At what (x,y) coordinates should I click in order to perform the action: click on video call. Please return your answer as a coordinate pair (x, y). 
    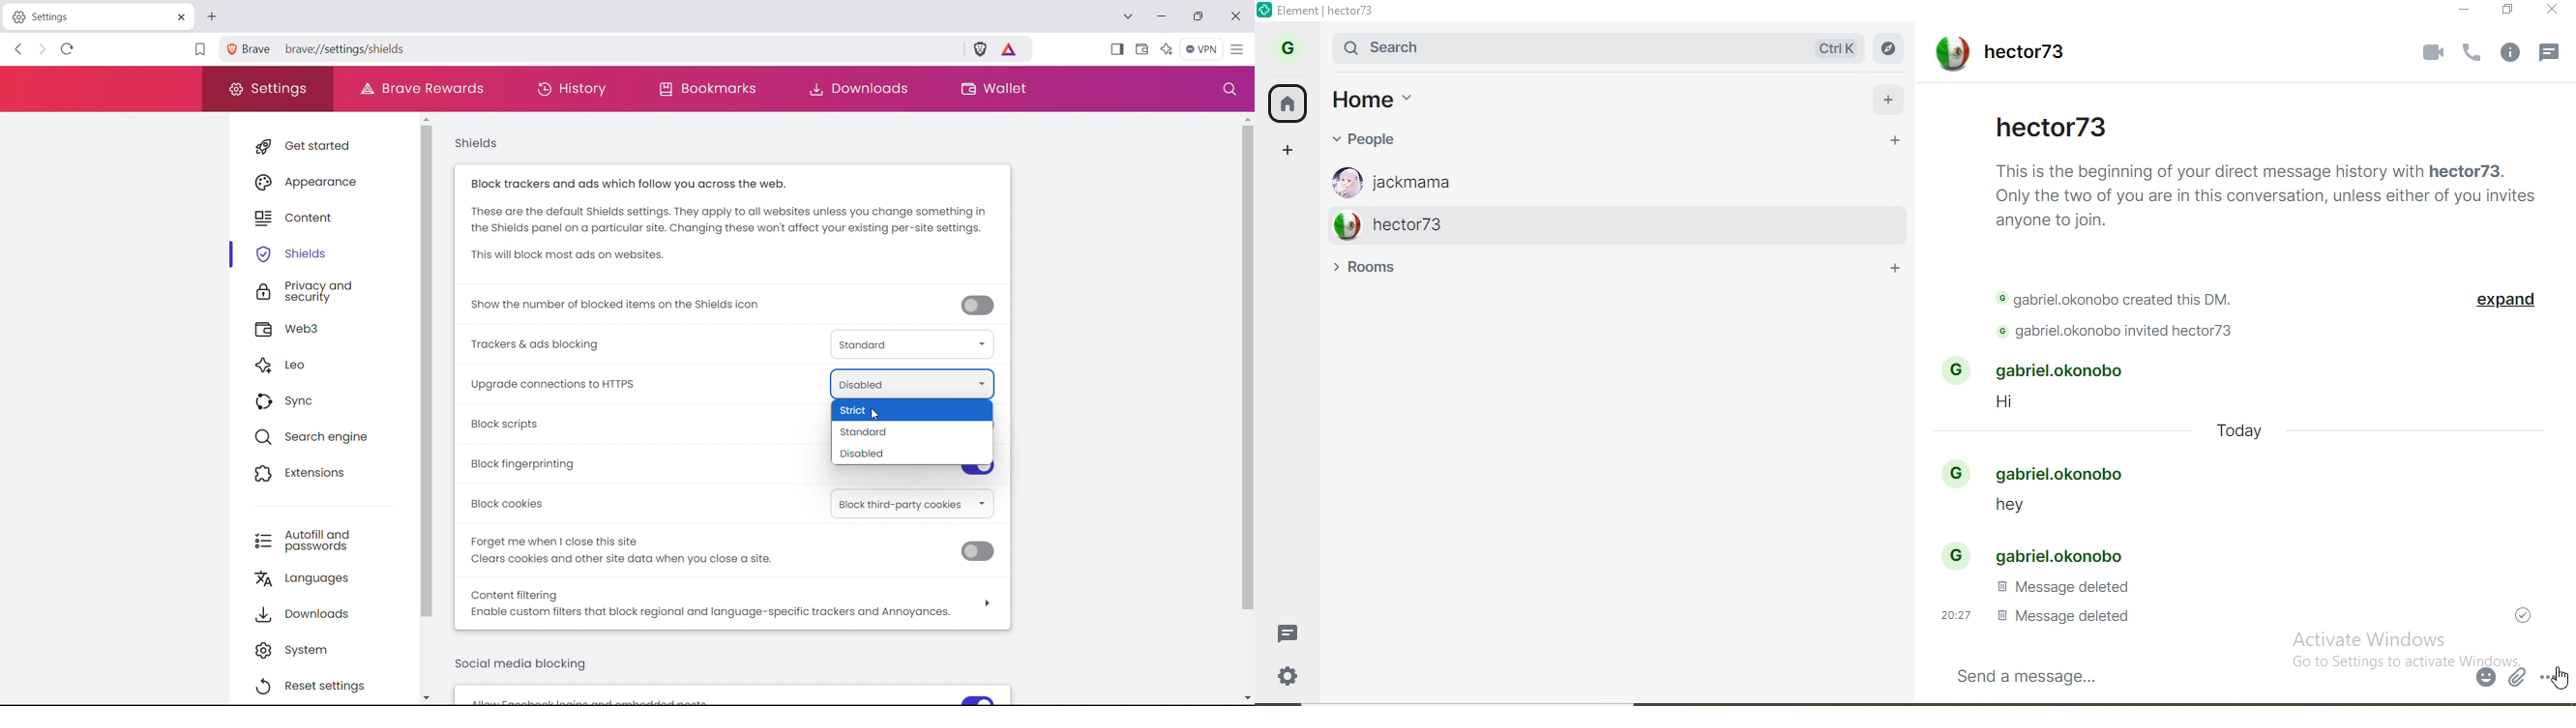
    Looking at the image, I should click on (2428, 51).